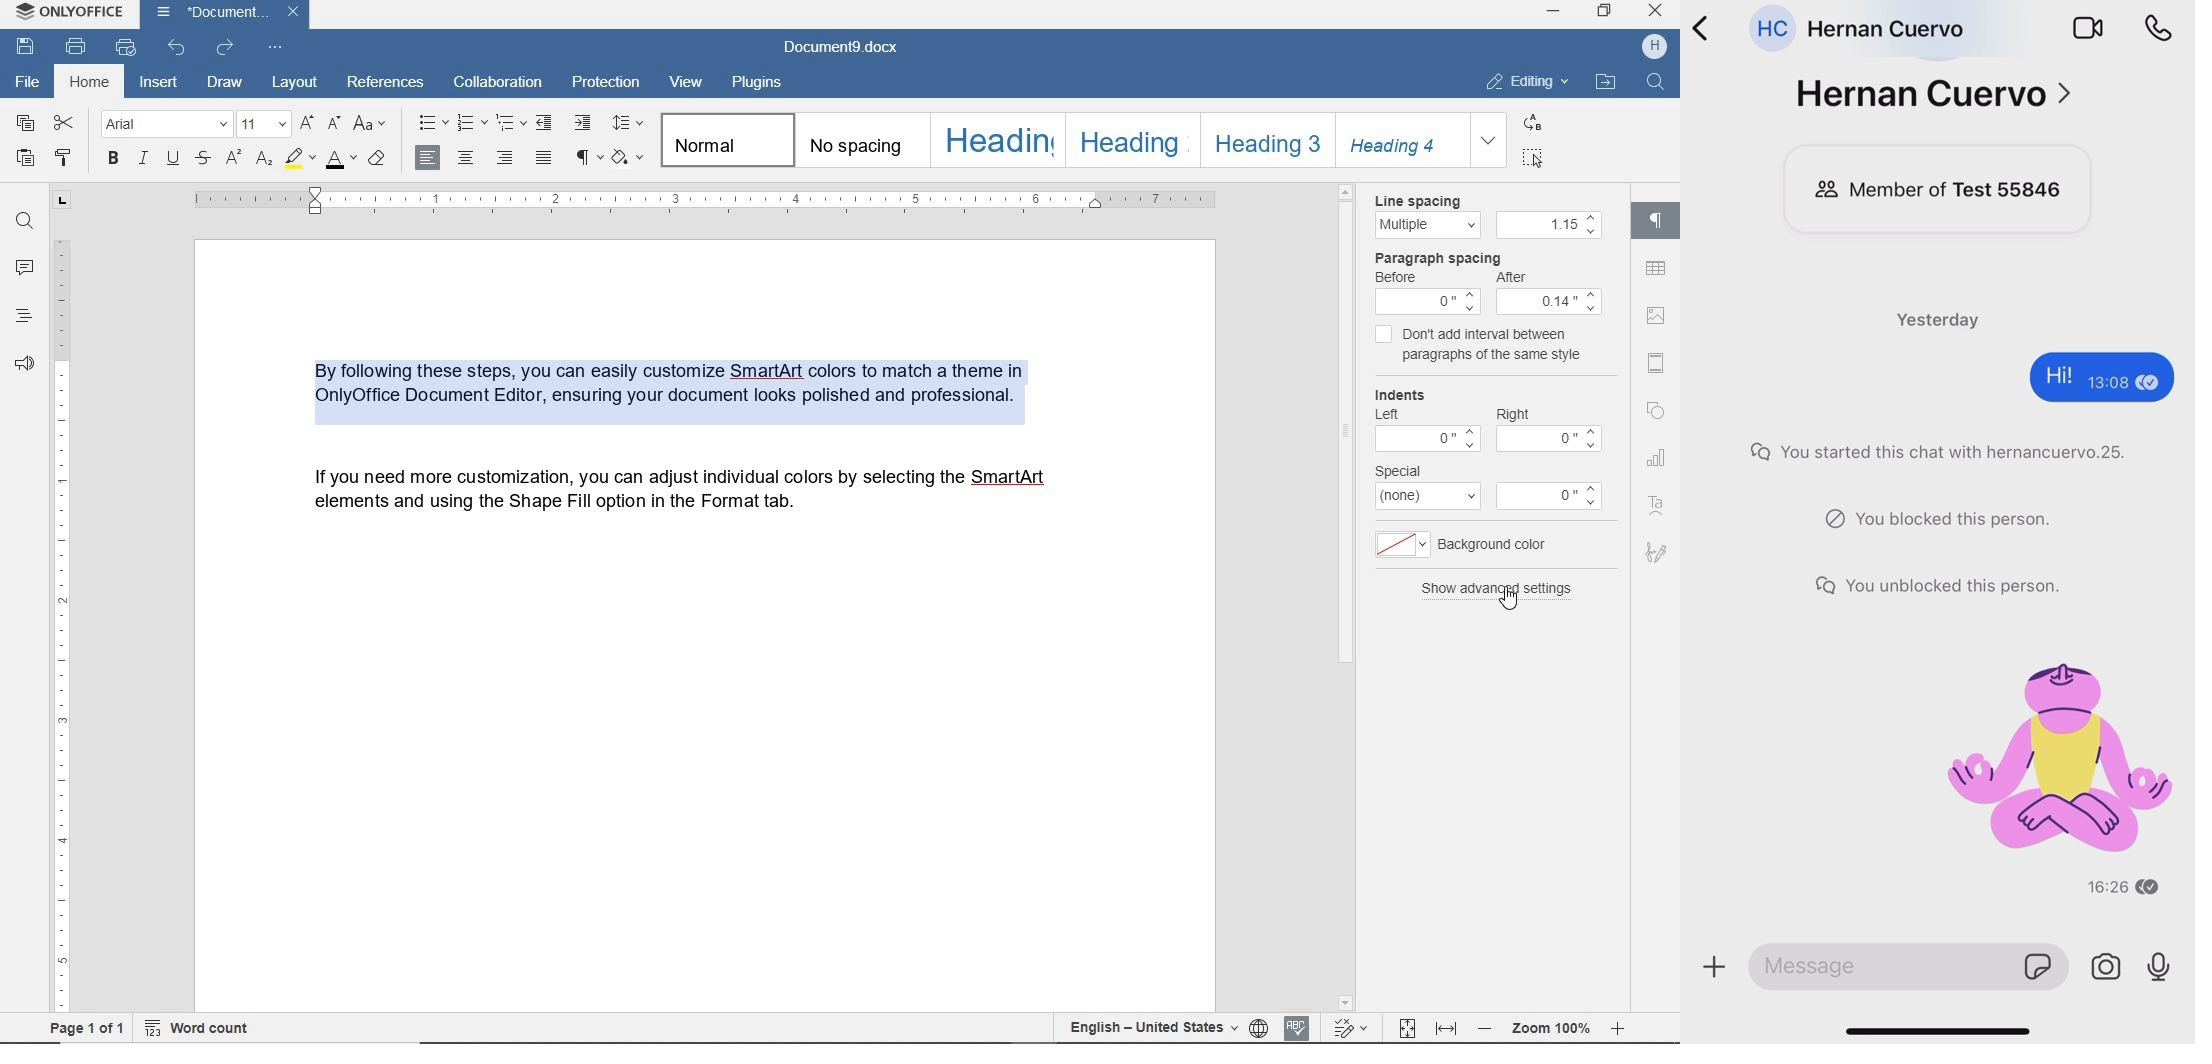 This screenshot has width=2212, height=1064. I want to click on editing, so click(1527, 82).